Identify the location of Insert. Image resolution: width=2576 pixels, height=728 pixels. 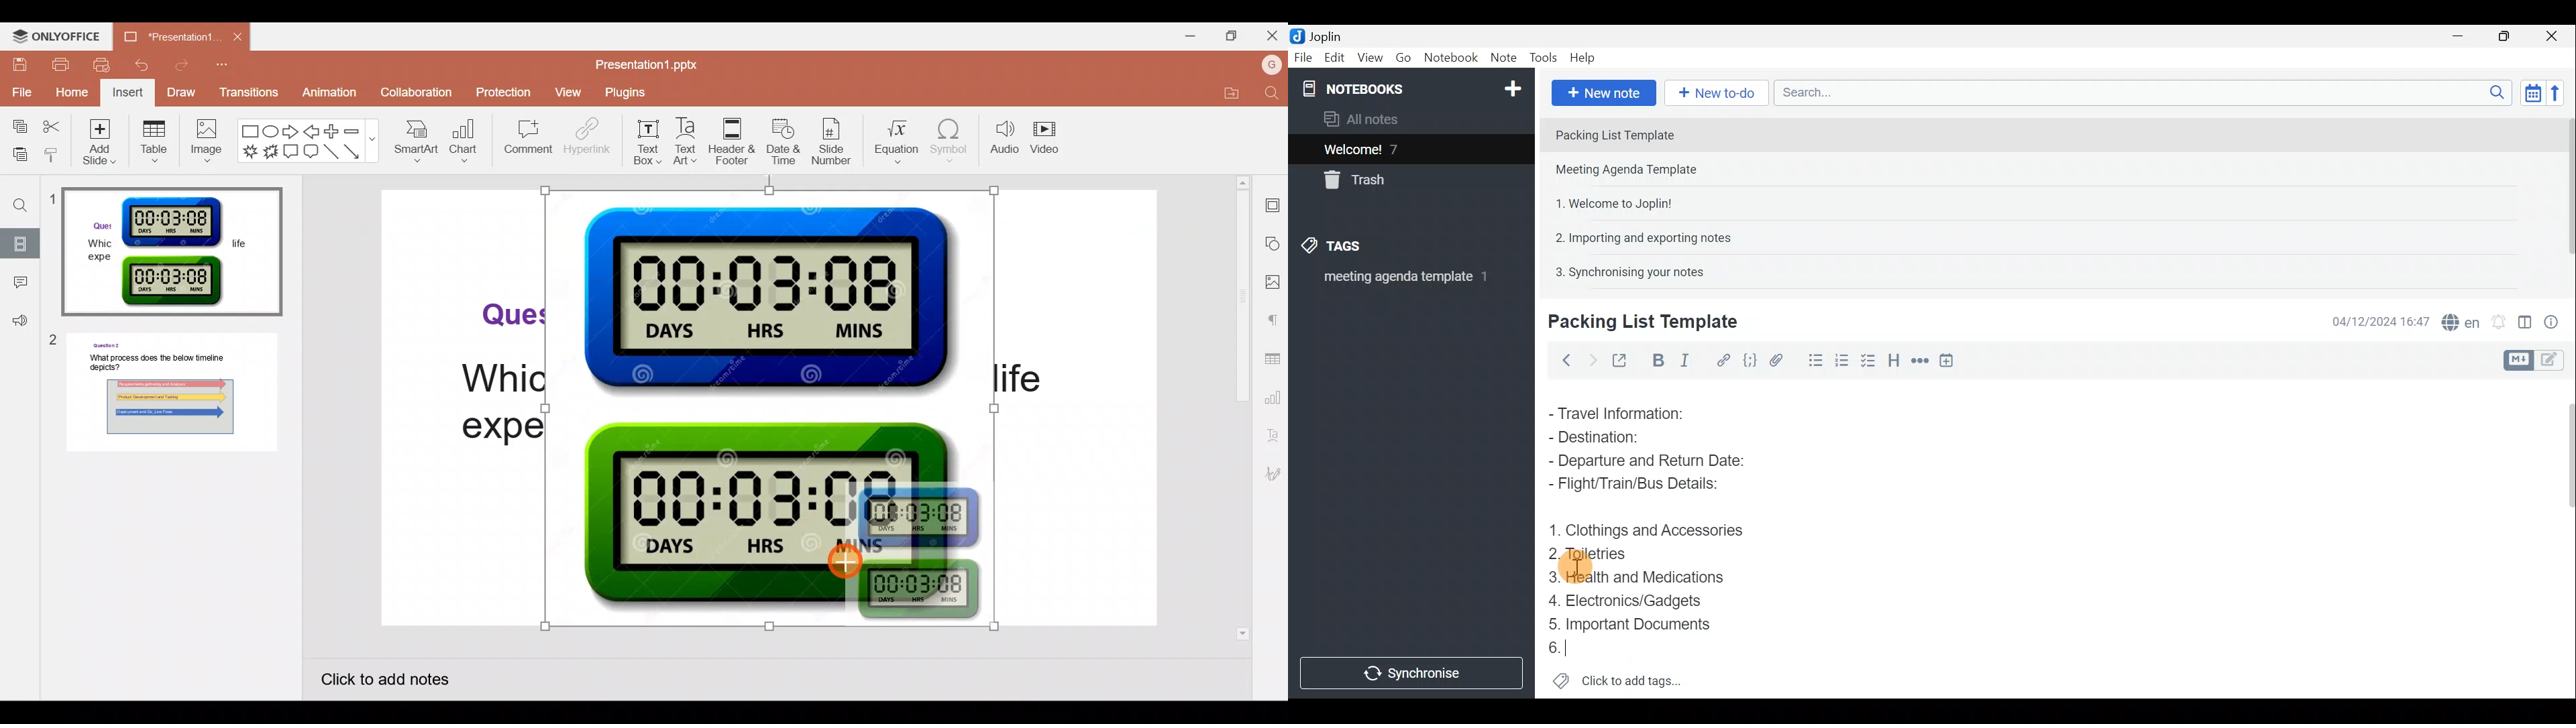
(129, 93).